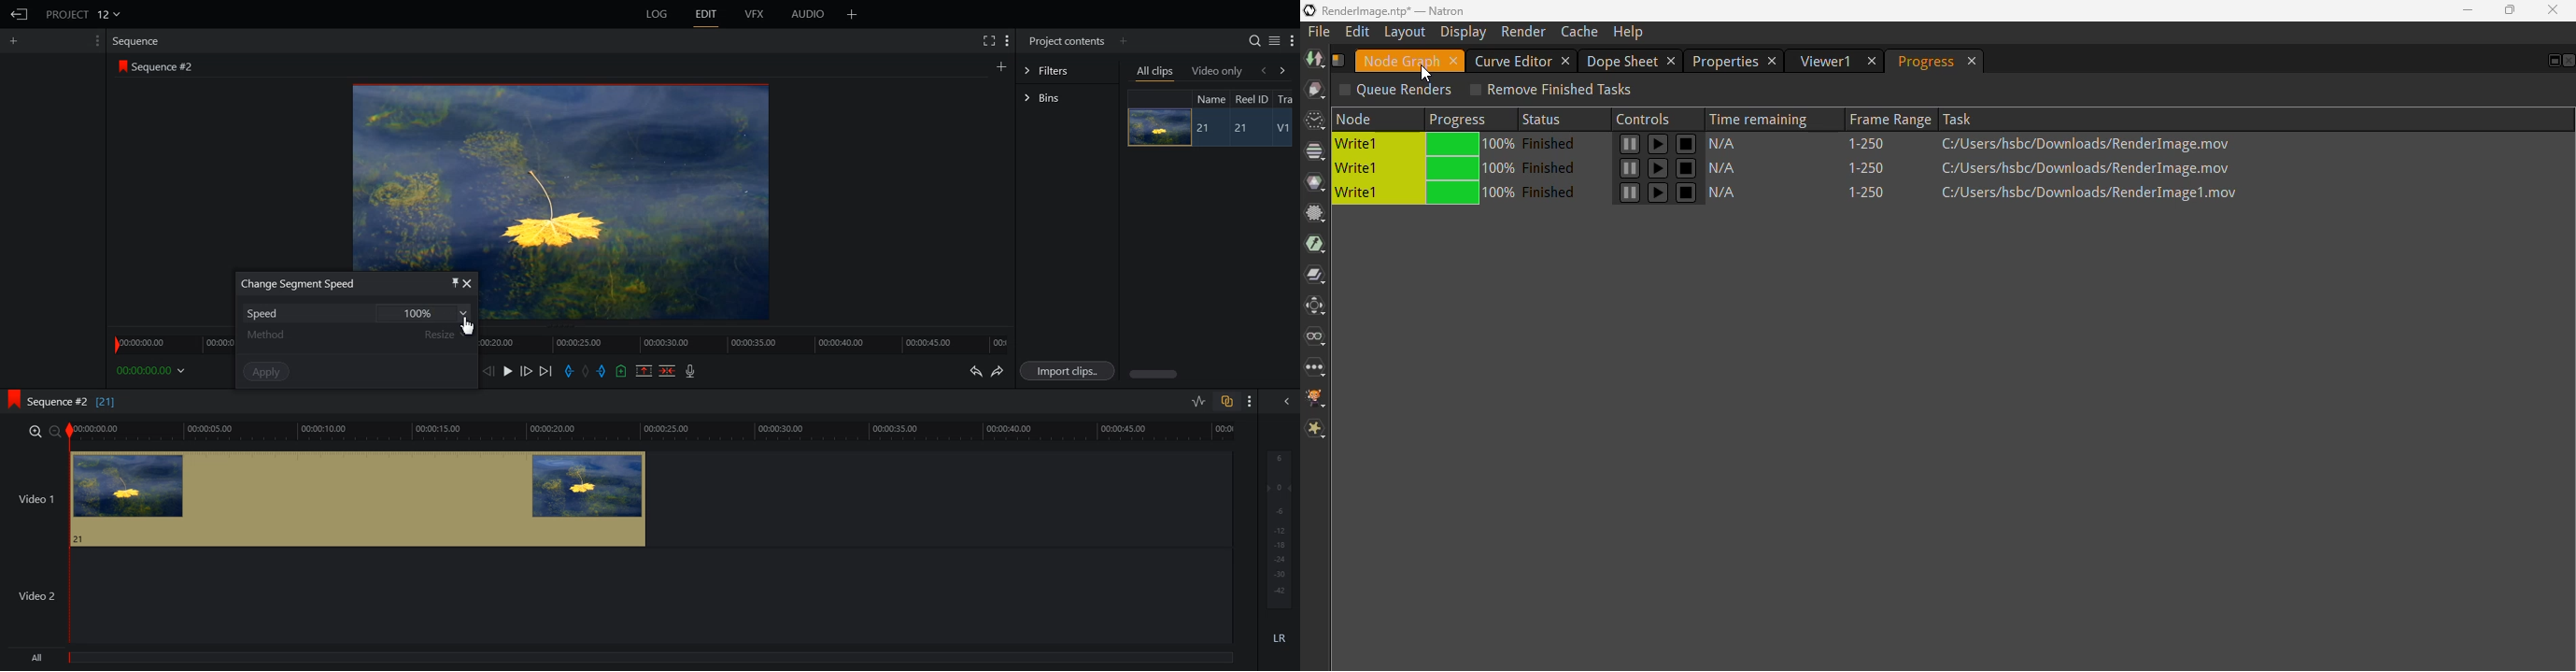 The width and height of the screenshot is (2576, 672). Describe the element at coordinates (1284, 401) in the screenshot. I see `Show the full audio mix` at that location.